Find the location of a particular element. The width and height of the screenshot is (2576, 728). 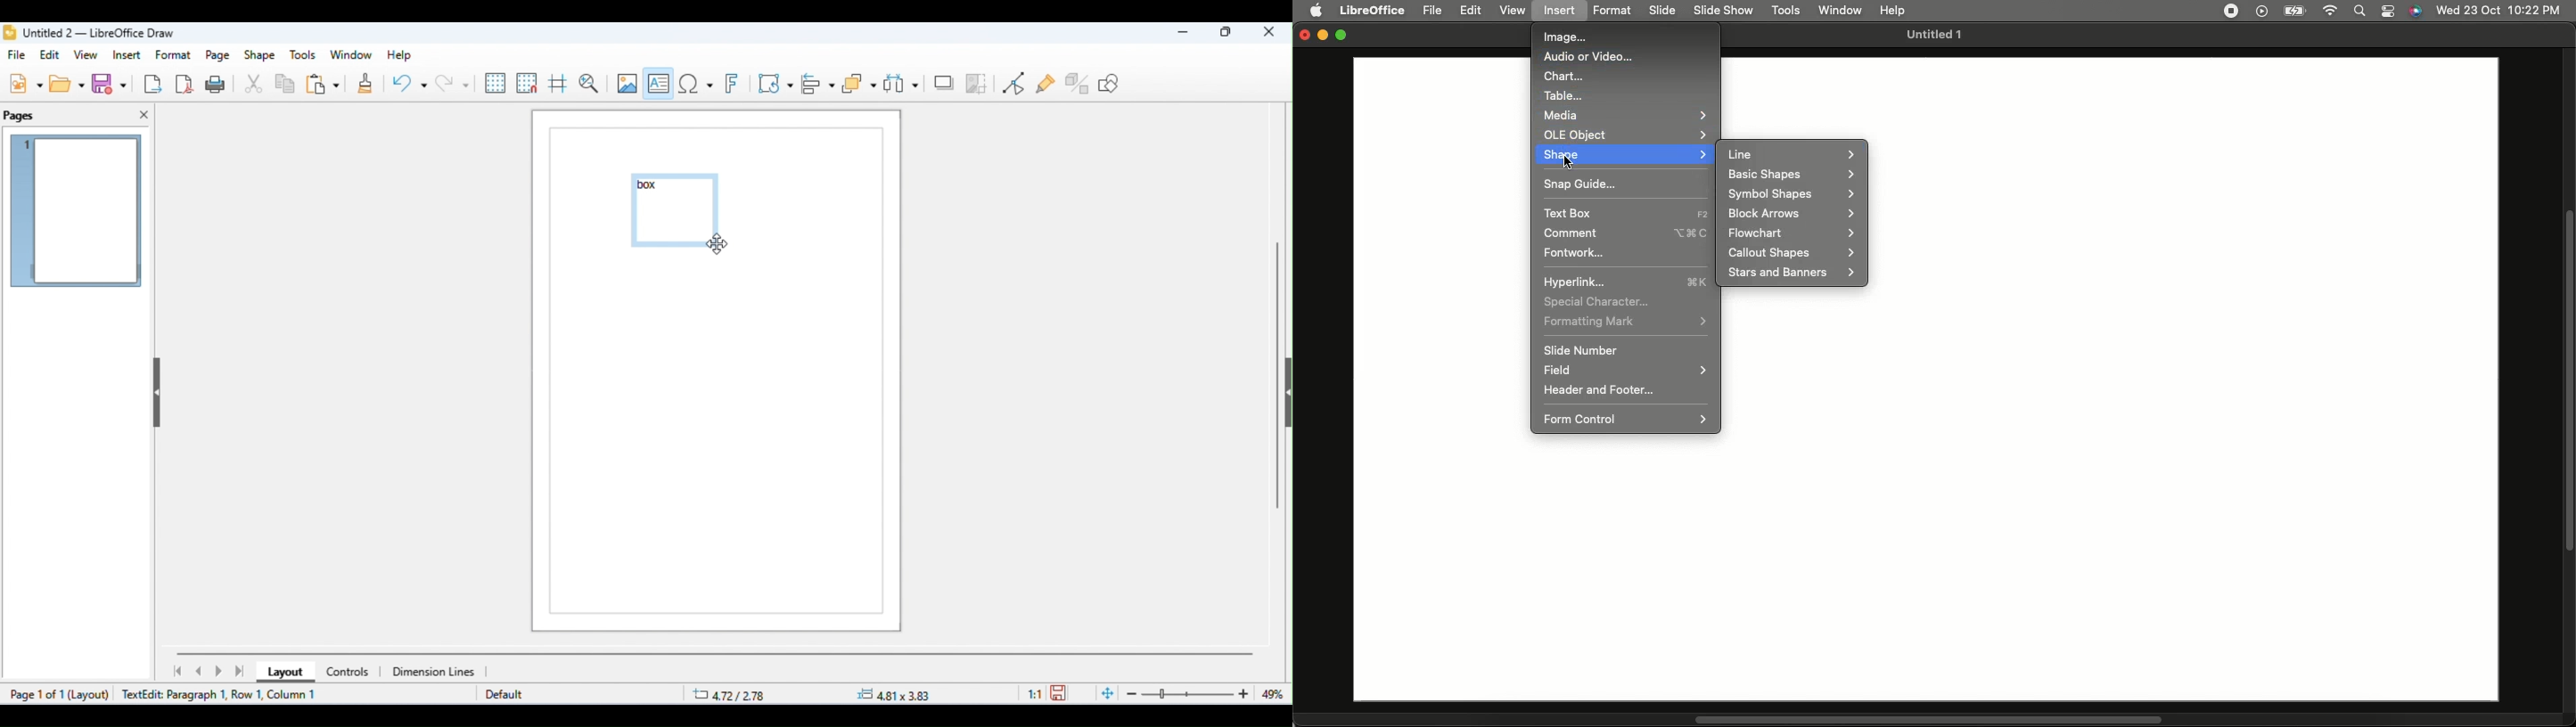

Notification bar is located at coordinates (2389, 12).